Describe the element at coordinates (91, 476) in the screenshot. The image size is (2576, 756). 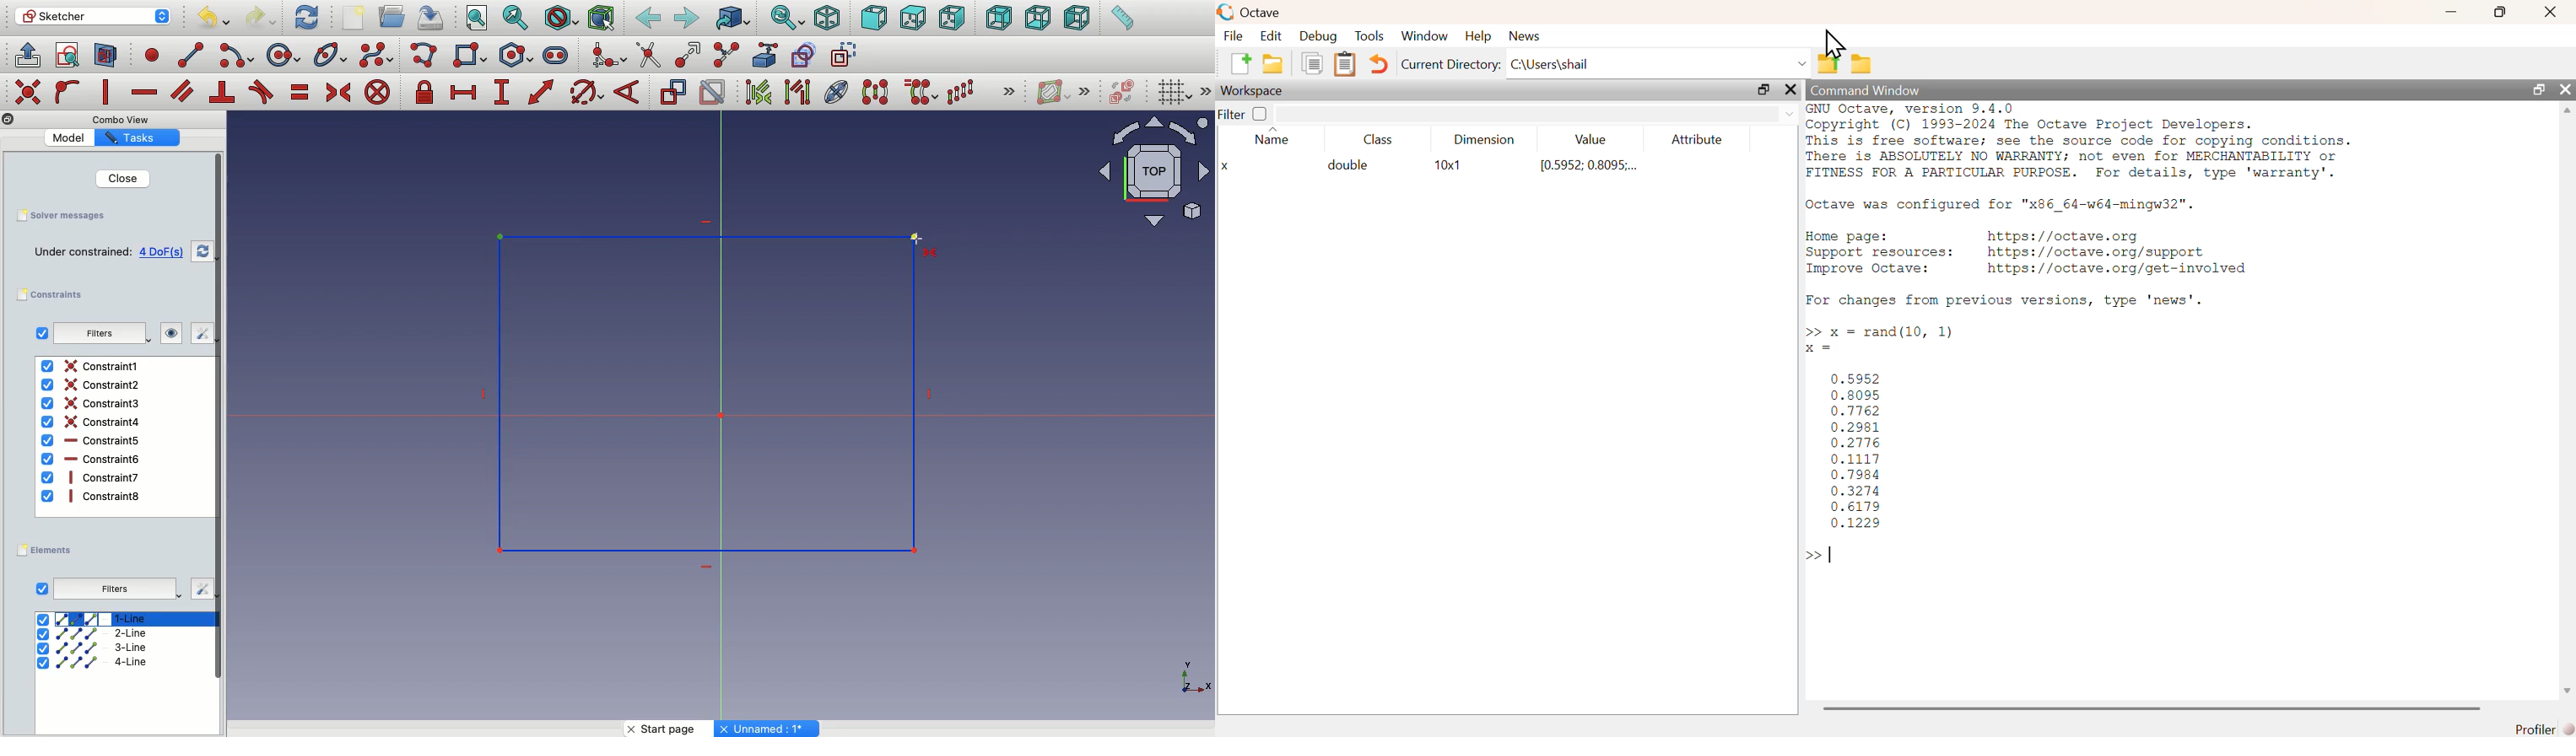
I see `Constraint7` at that location.